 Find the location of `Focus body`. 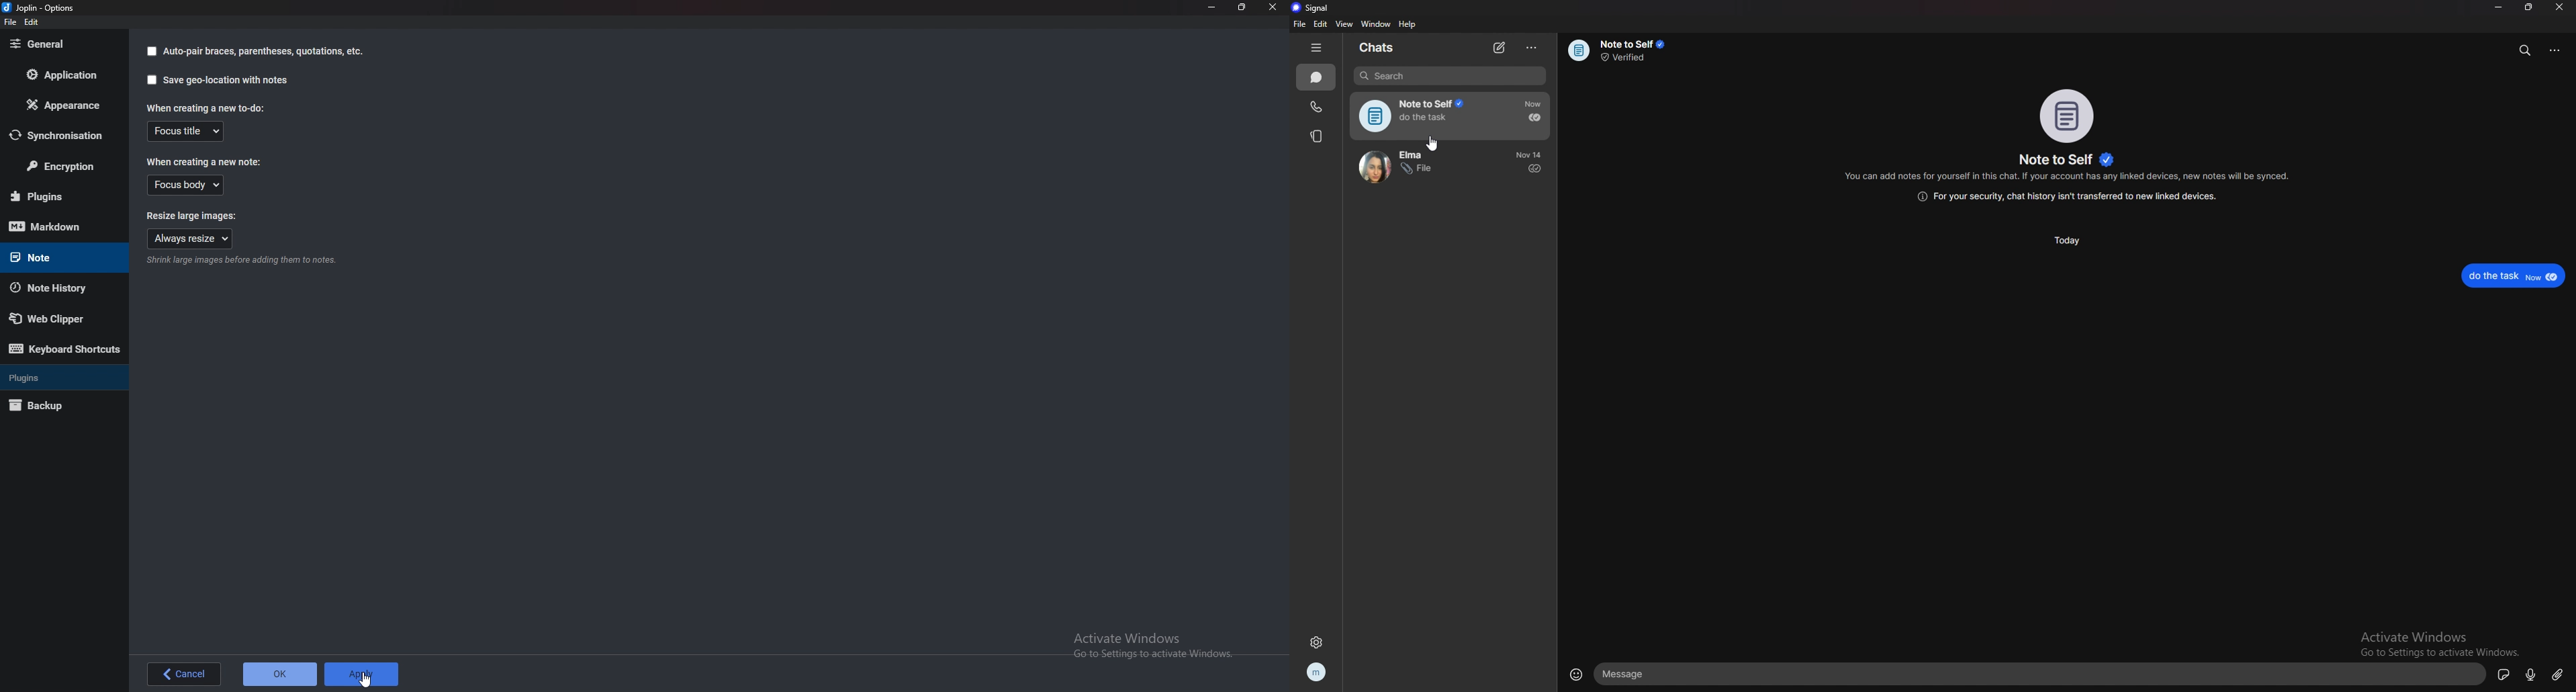

Focus body is located at coordinates (187, 185).